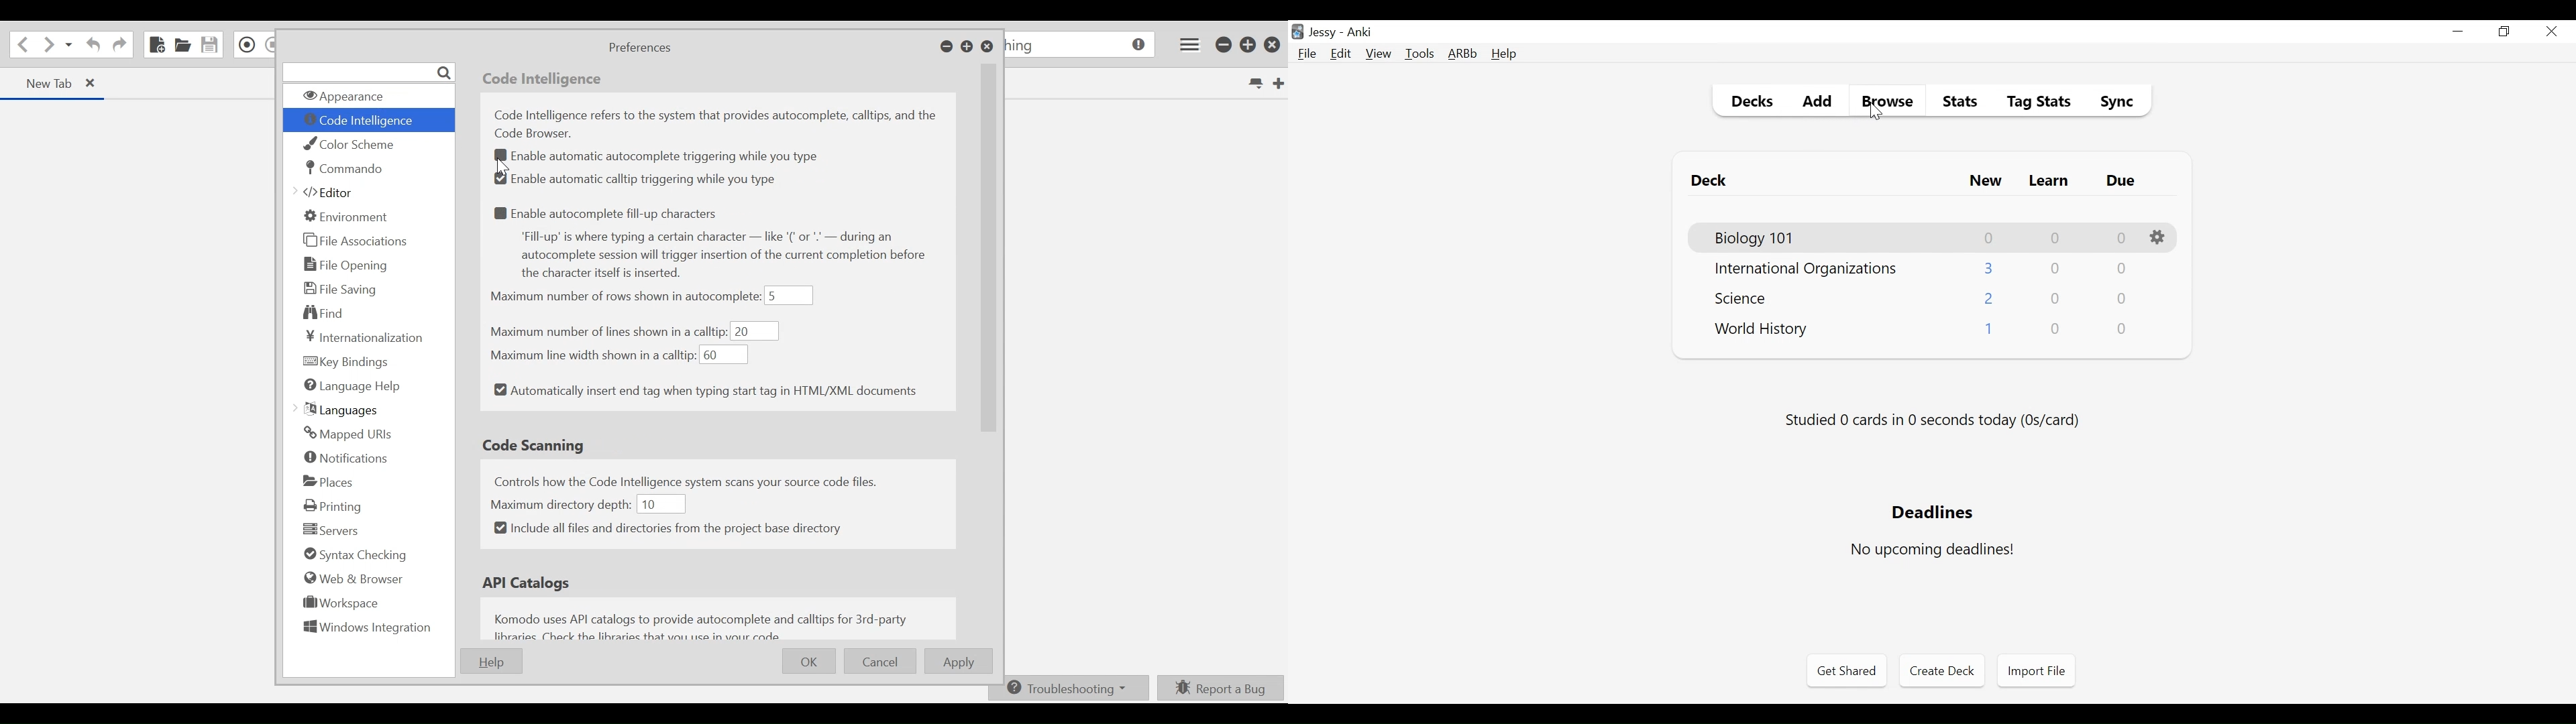  What do you see at coordinates (561, 503) in the screenshot?
I see `Maximum directory depth:` at bounding box center [561, 503].